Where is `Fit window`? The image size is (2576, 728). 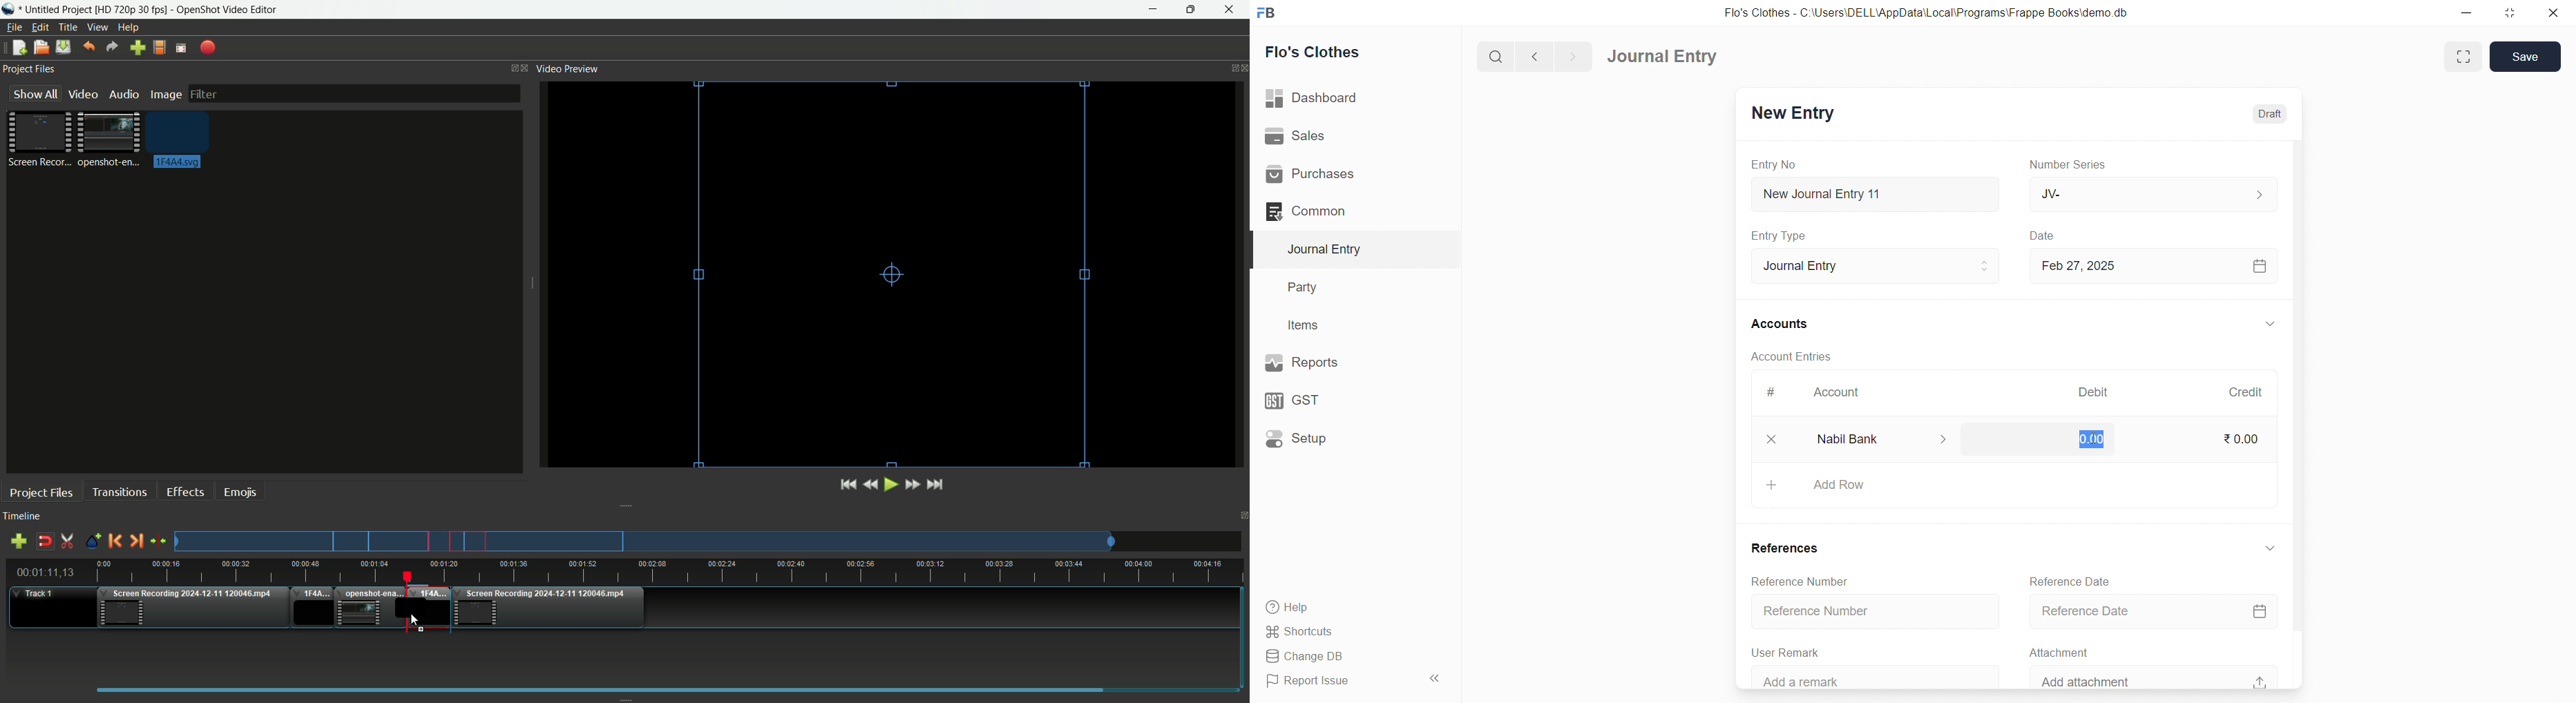 Fit window is located at coordinates (2461, 57).